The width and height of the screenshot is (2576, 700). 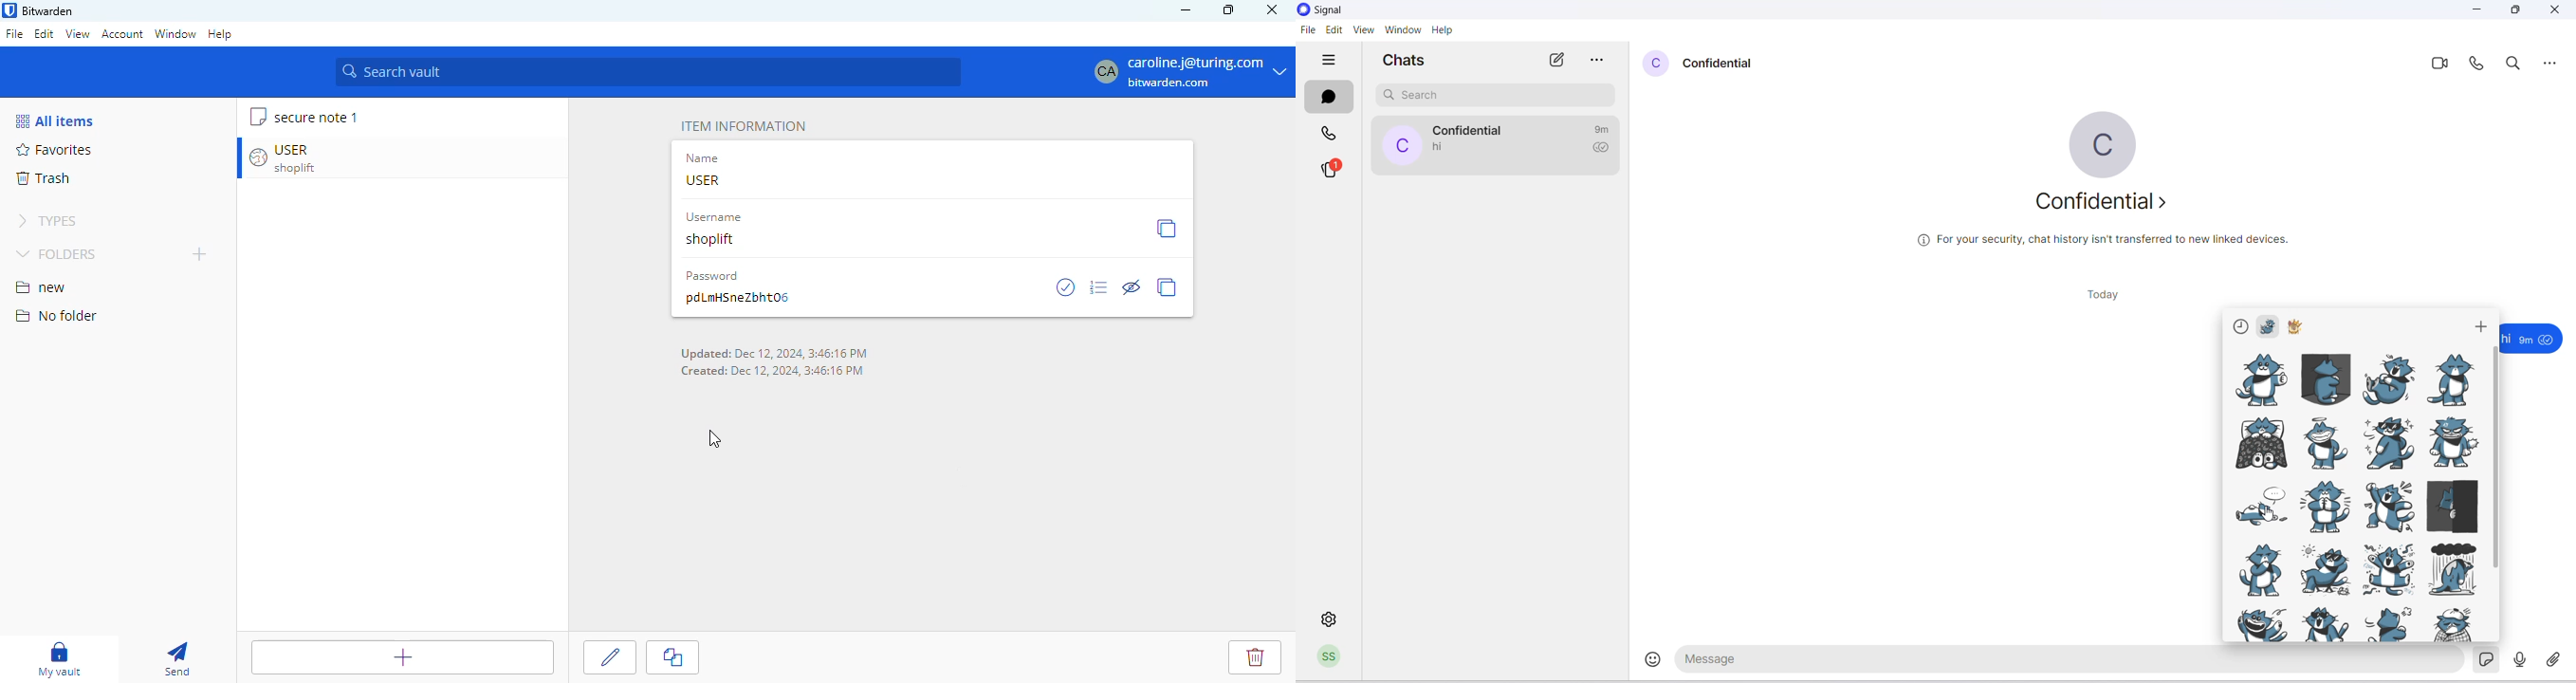 What do you see at coordinates (2489, 661) in the screenshot?
I see `sticker` at bounding box center [2489, 661].